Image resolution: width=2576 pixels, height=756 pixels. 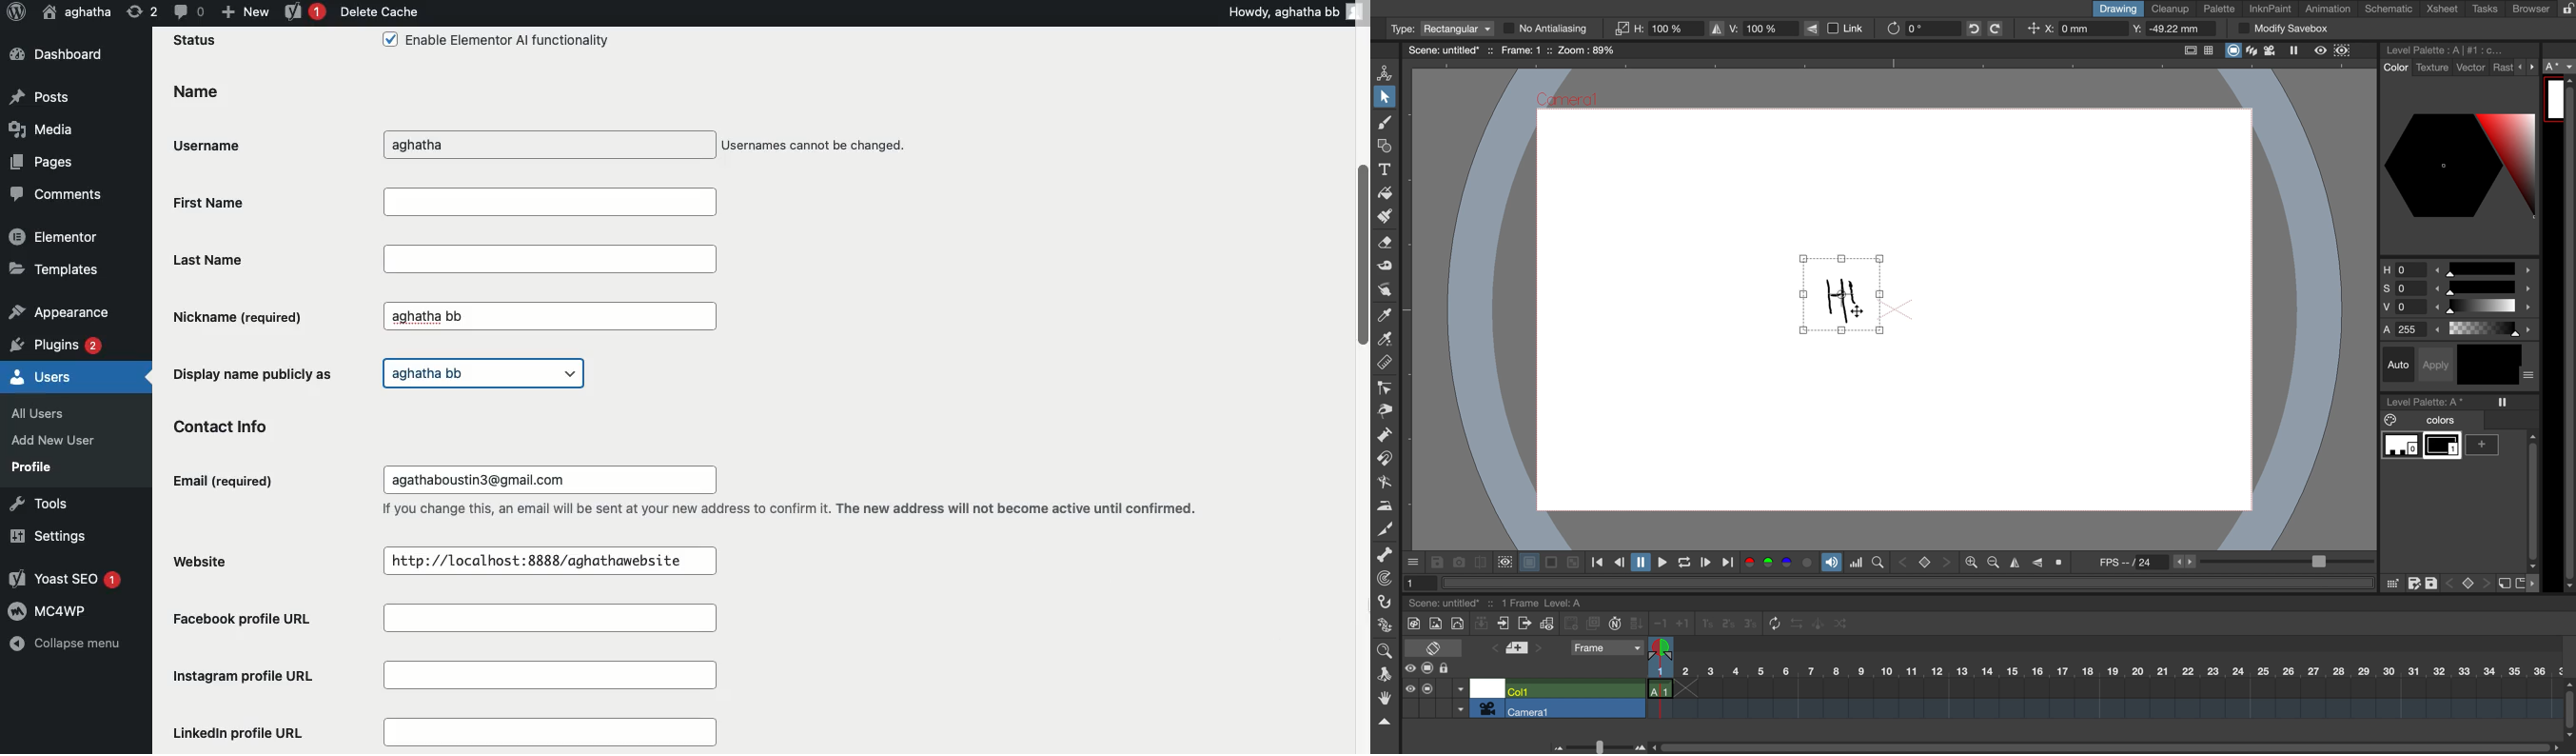 What do you see at coordinates (2101, 743) in the screenshot?
I see `horizontal scroll bar` at bounding box center [2101, 743].